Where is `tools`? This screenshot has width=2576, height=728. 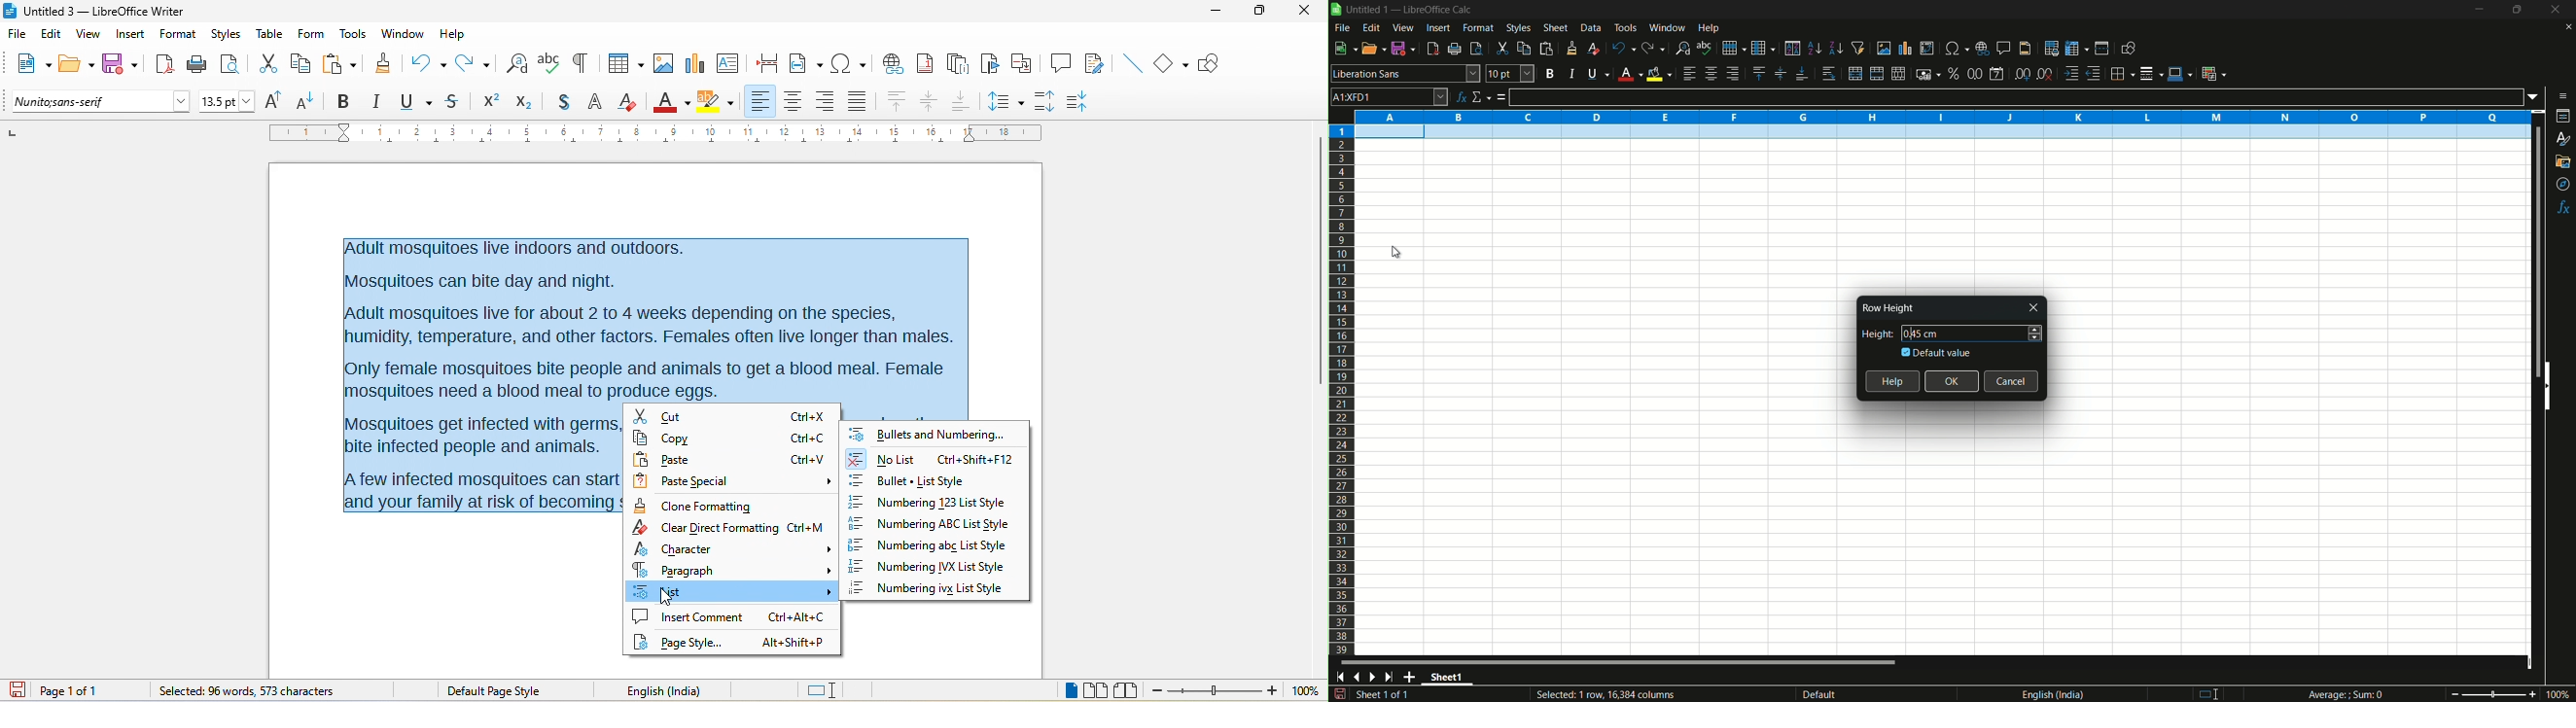 tools is located at coordinates (355, 35).